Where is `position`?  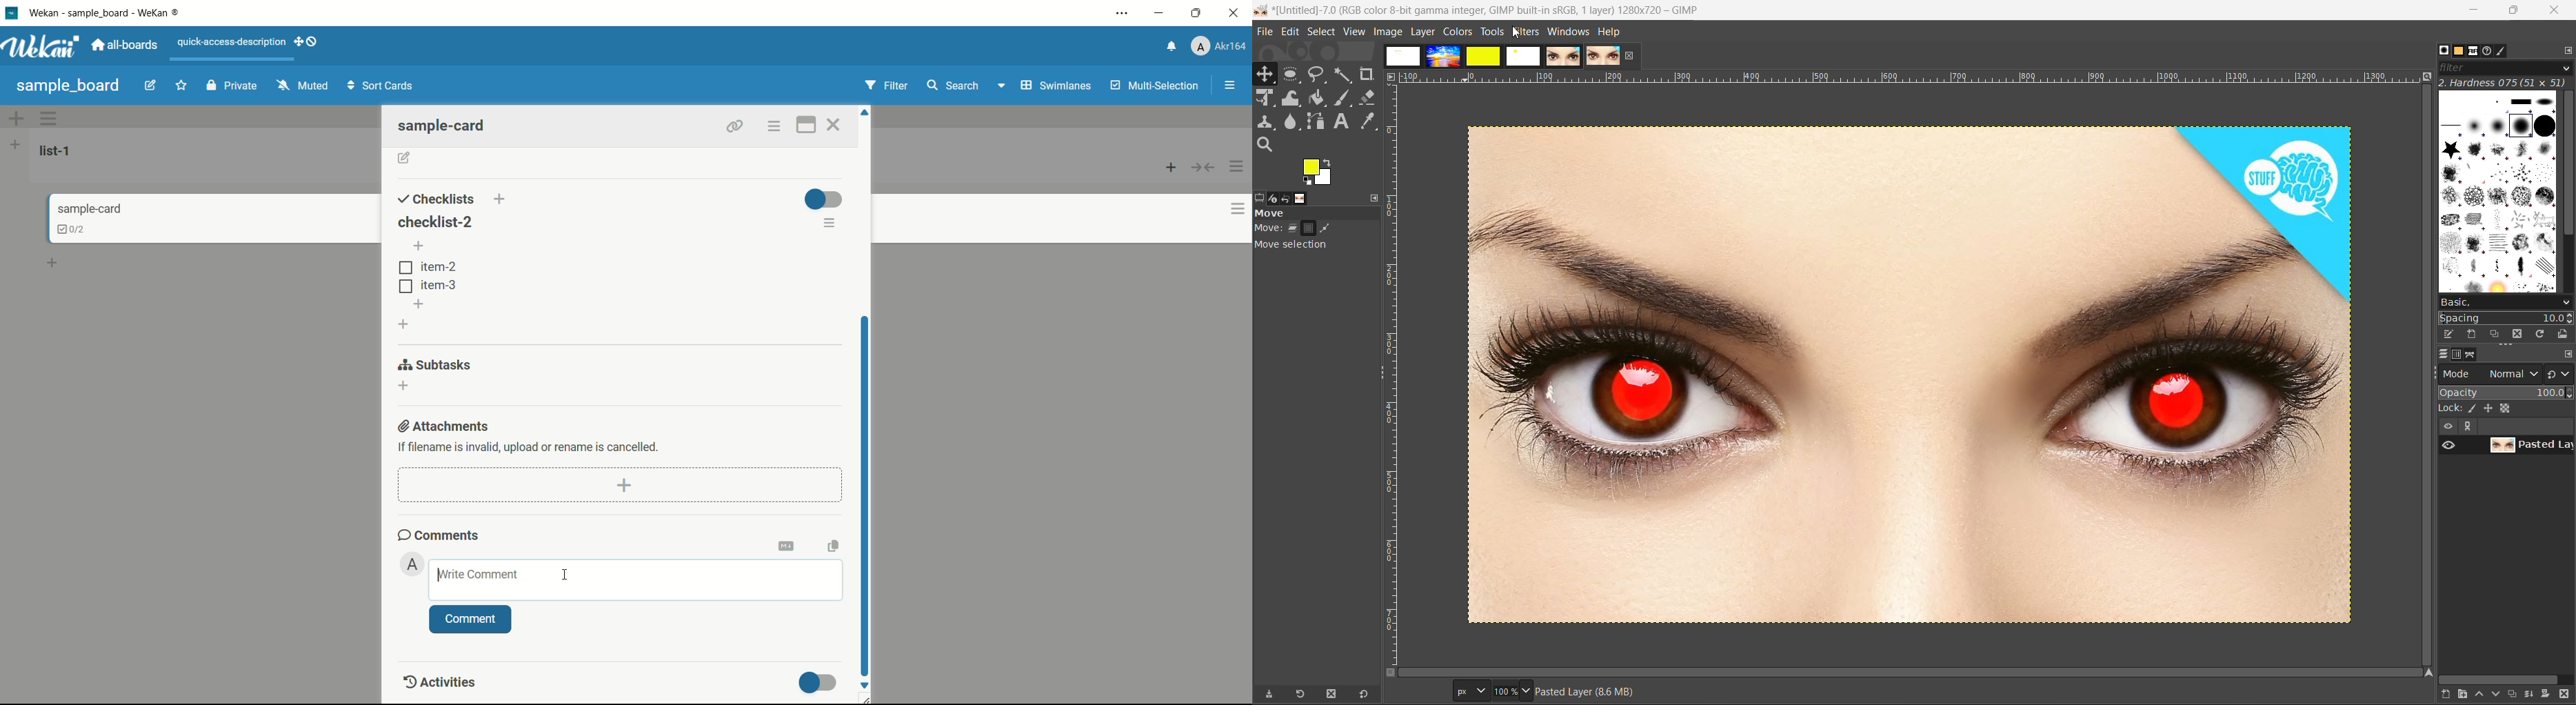
position is located at coordinates (2490, 408).